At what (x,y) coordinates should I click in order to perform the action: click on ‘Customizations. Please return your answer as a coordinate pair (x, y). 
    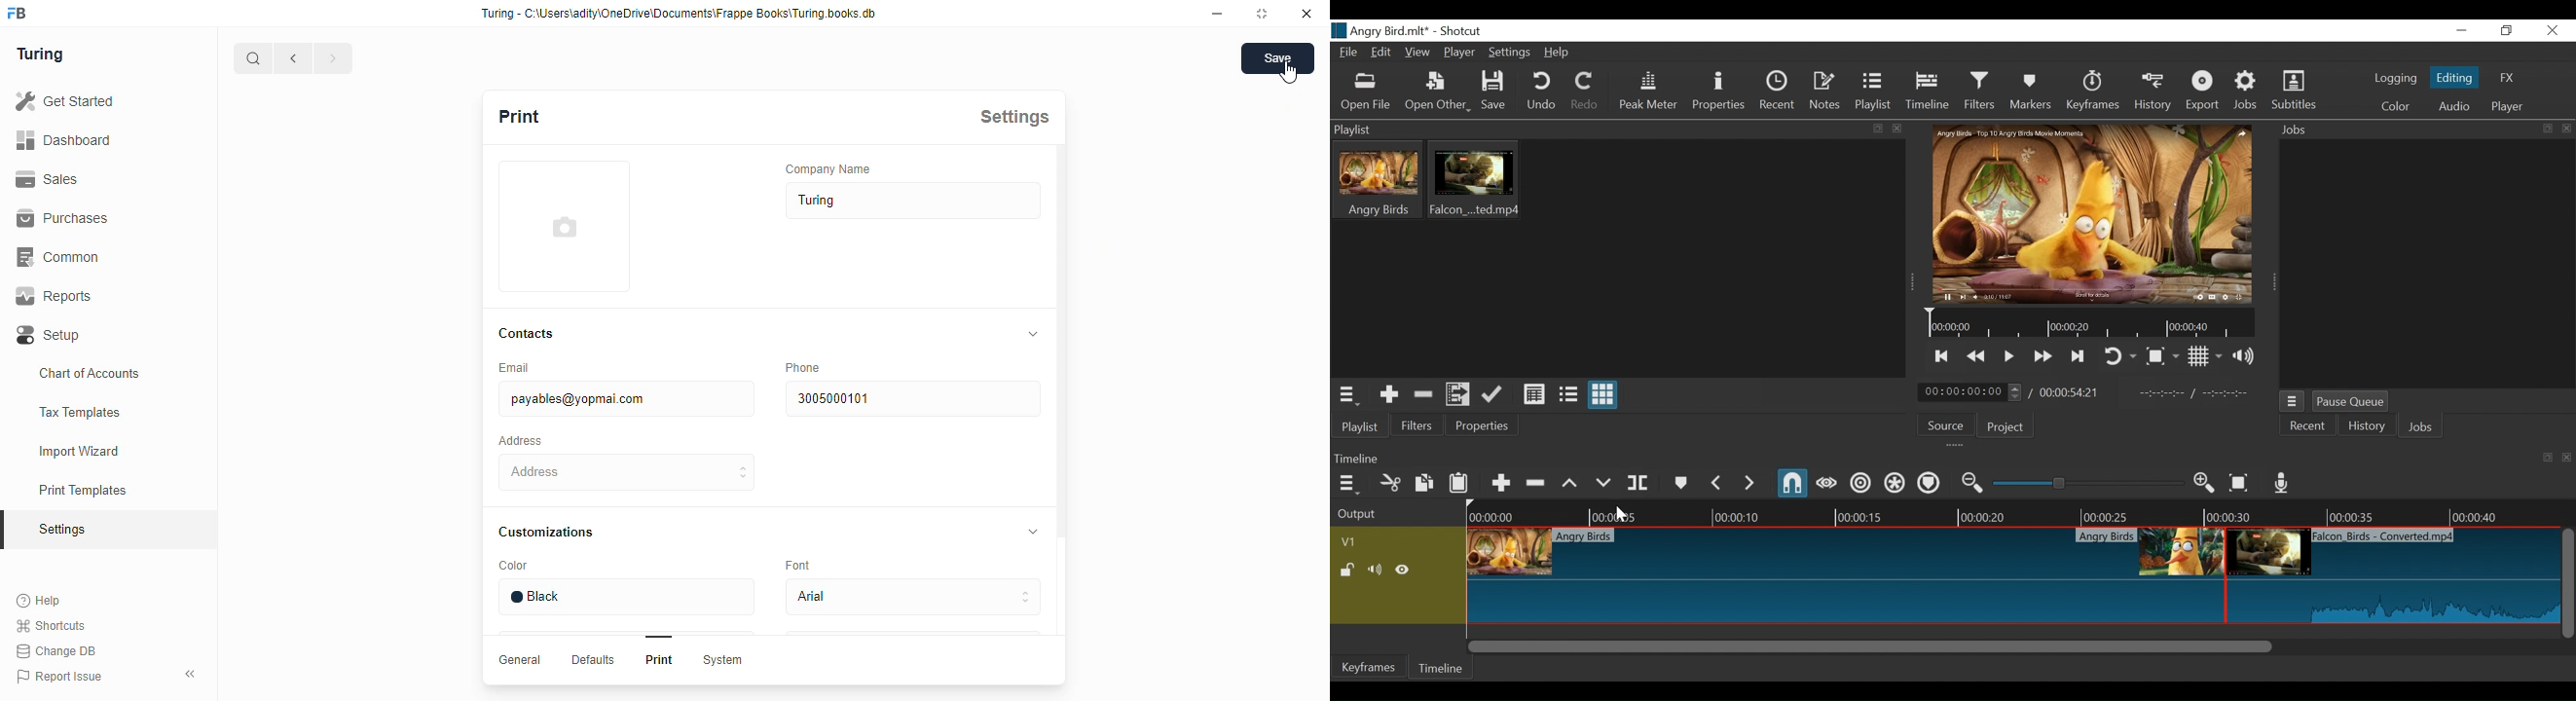
    Looking at the image, I should click on (550, 533).